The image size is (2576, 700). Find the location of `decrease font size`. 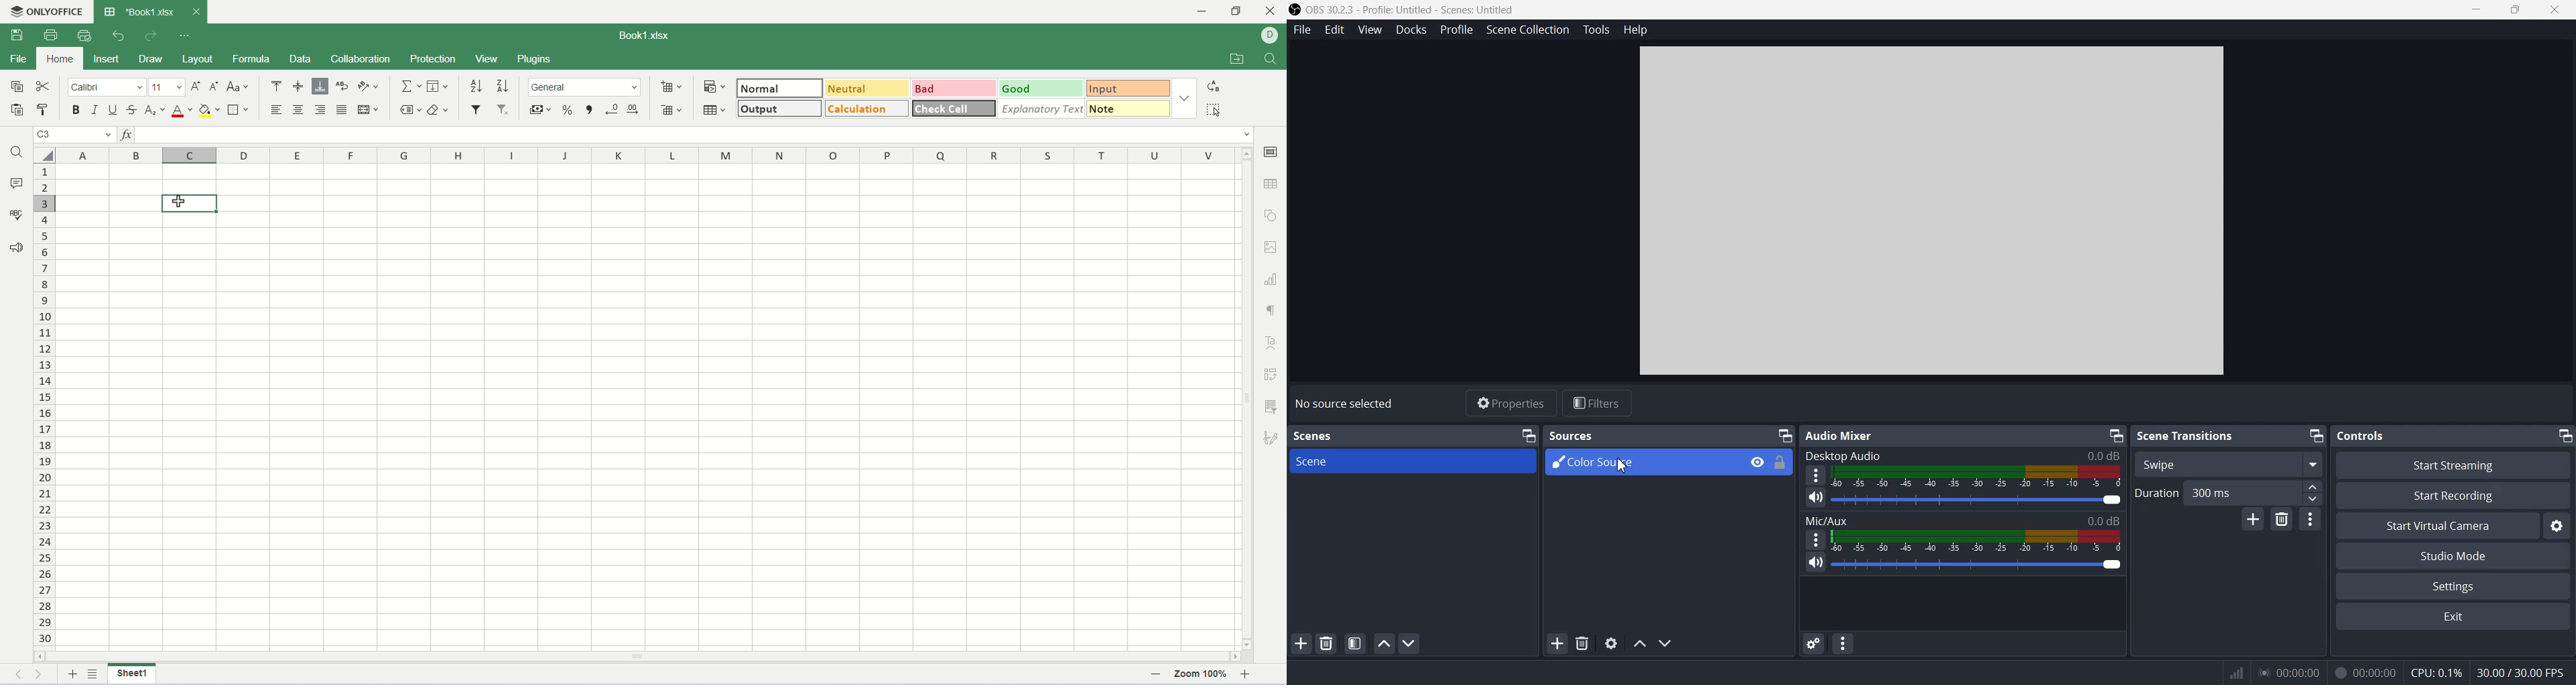

decrease font size is located at coordinates (214, 86).